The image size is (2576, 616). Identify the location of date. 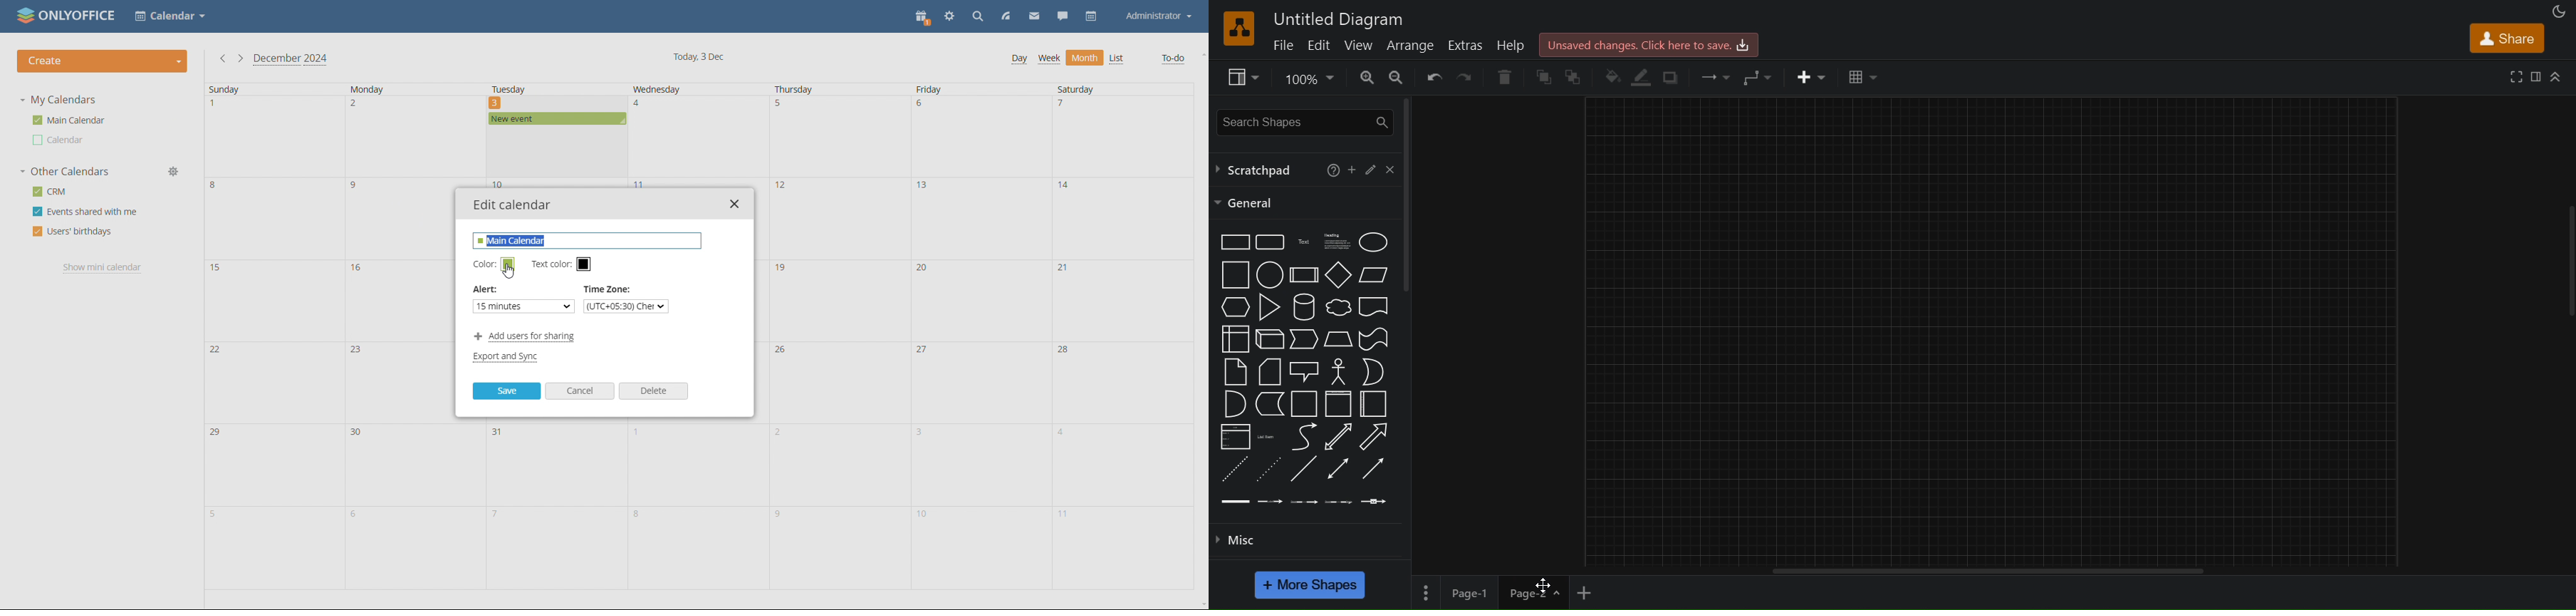
(1123, 300).